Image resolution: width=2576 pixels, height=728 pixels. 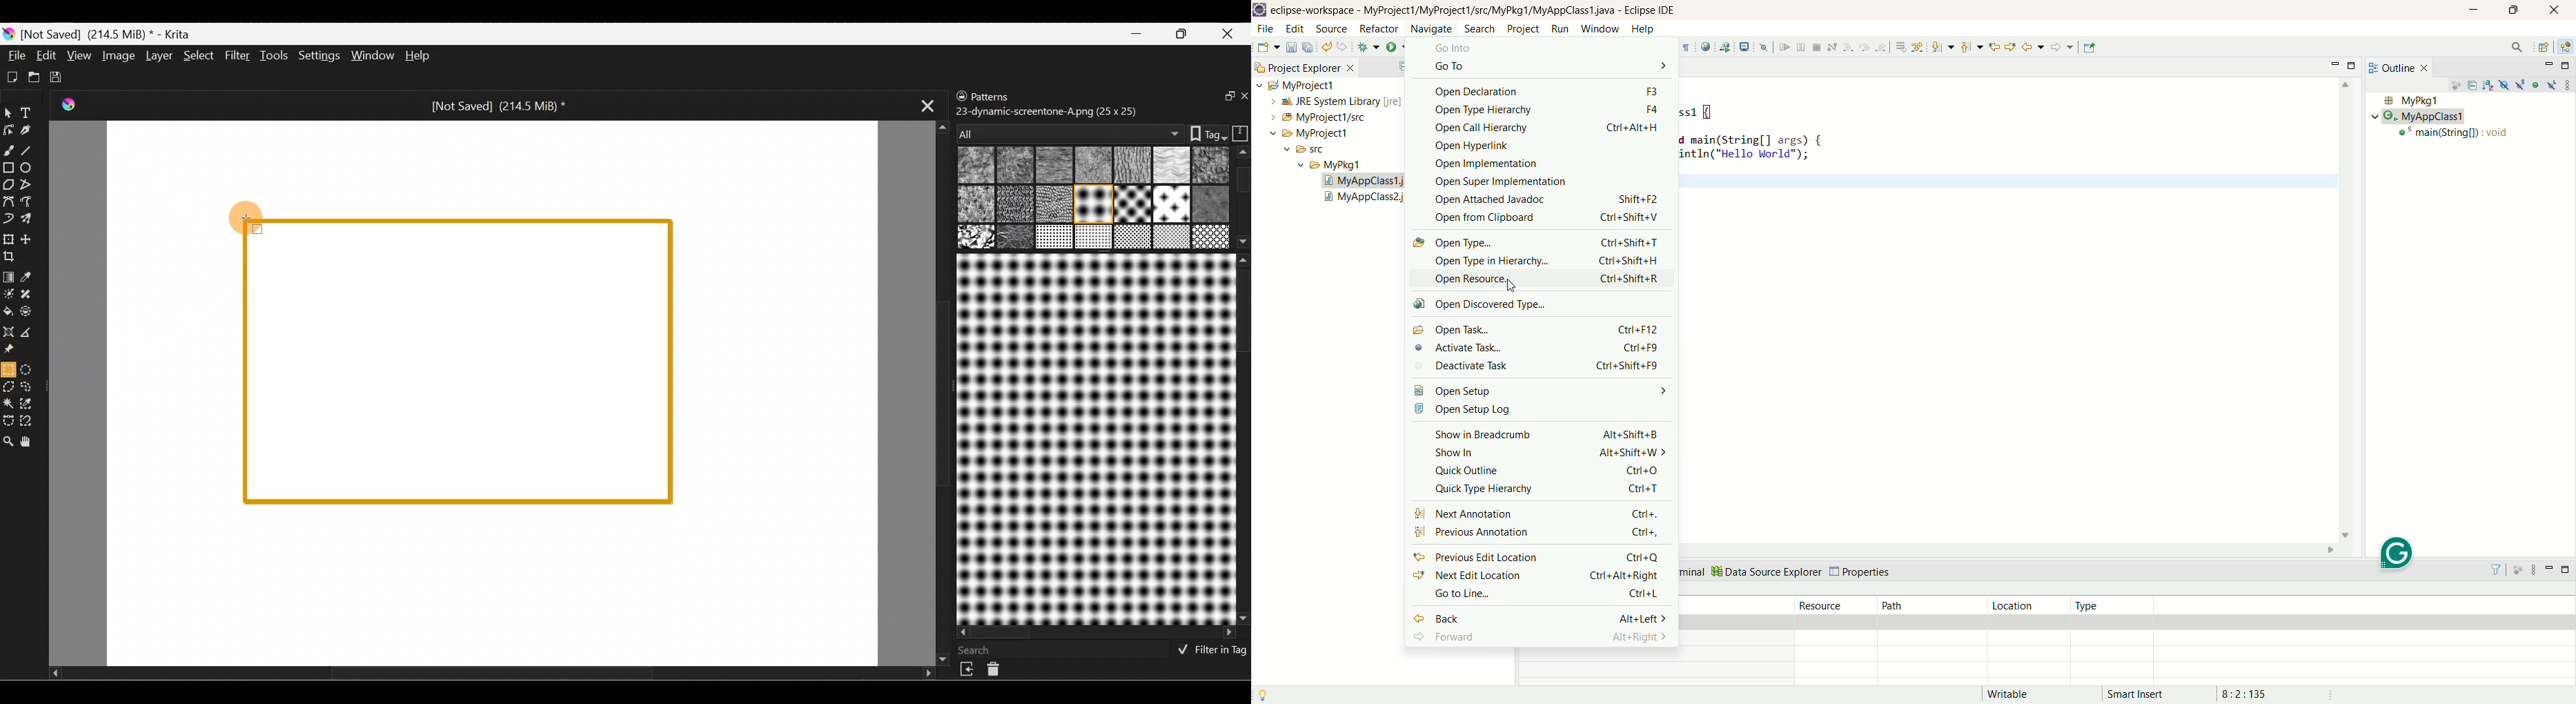 What do you see at coordinates (31, 220) in the screenshot?
I see `Multibrush tool` at bounding box center [31, 220].